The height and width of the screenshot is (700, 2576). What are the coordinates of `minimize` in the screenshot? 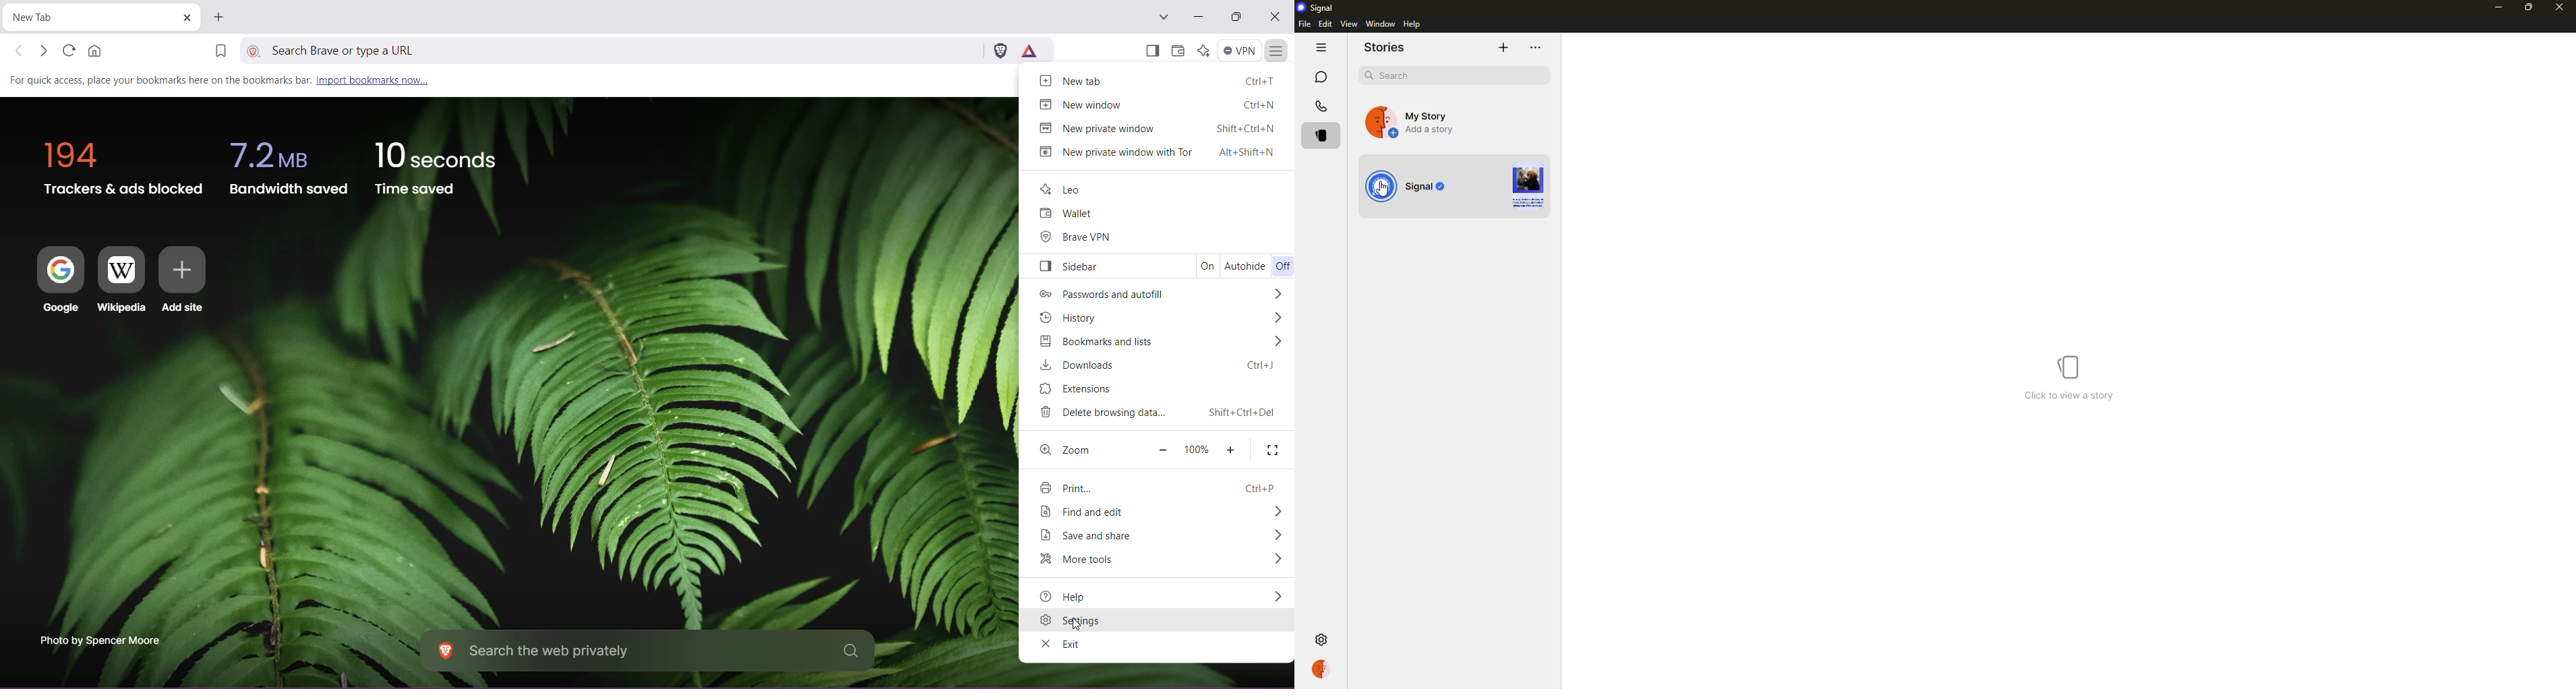 It's located at (2493, 8).